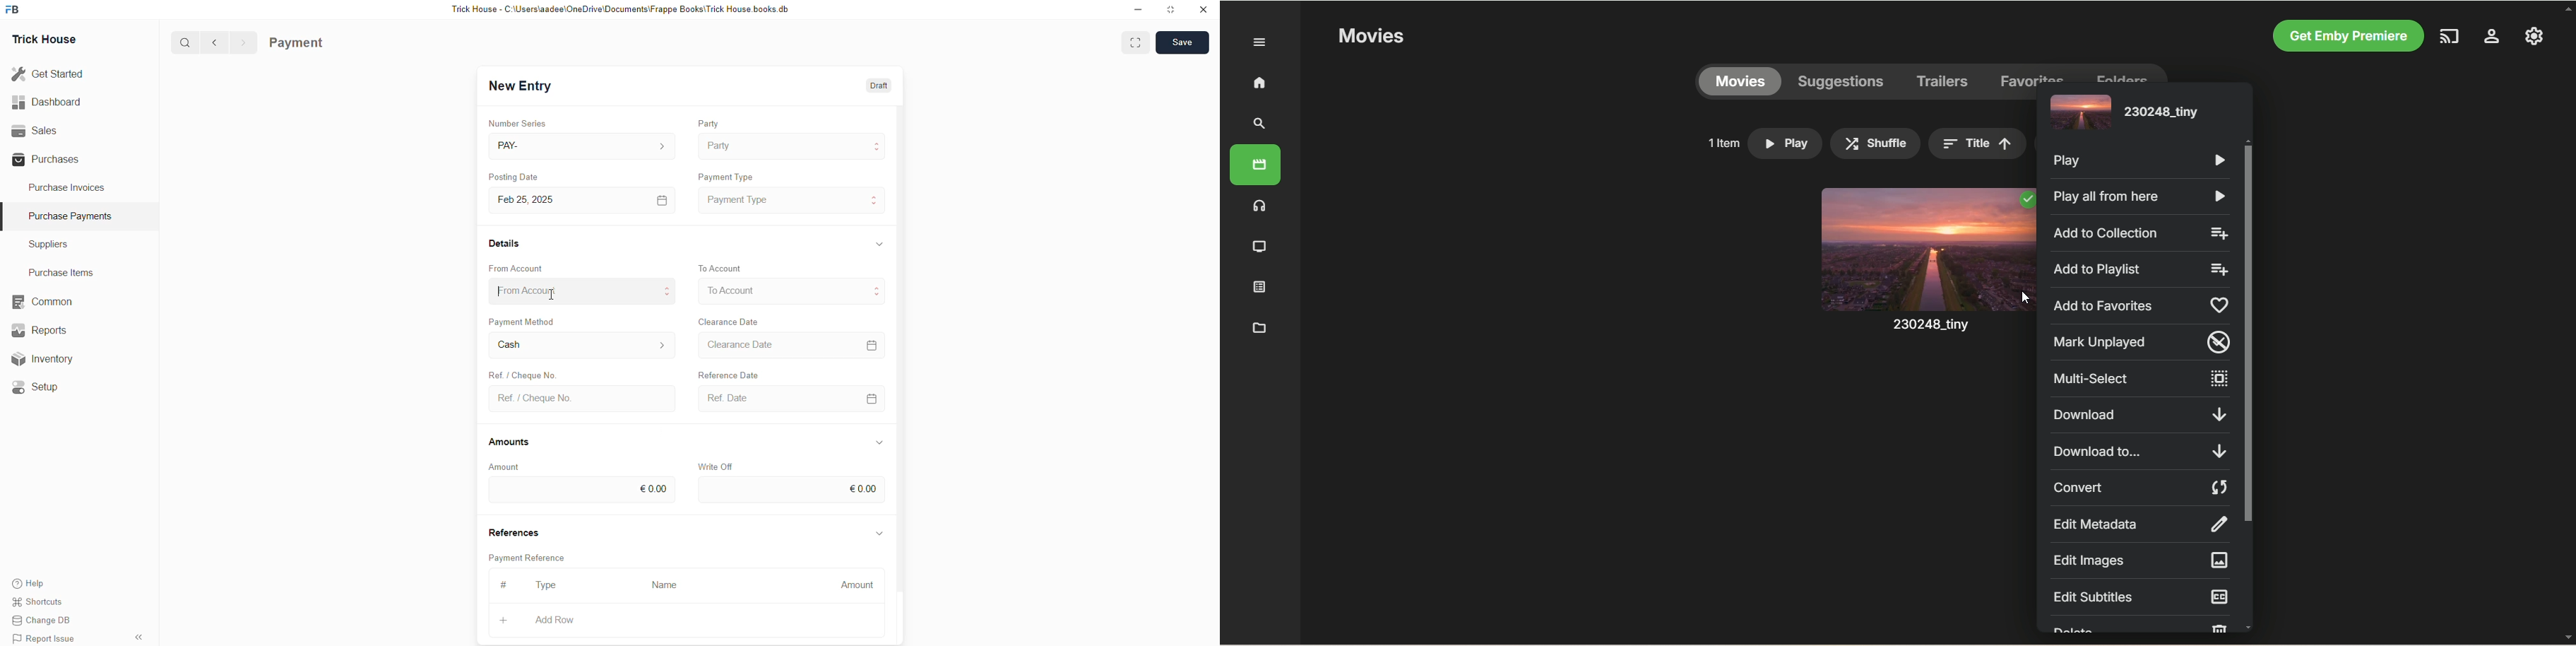 The width and height of the screenshot is (2576, 672). Describe the element at coordinates (864, 487) in the screenshot. I see `€0.00` at that location.